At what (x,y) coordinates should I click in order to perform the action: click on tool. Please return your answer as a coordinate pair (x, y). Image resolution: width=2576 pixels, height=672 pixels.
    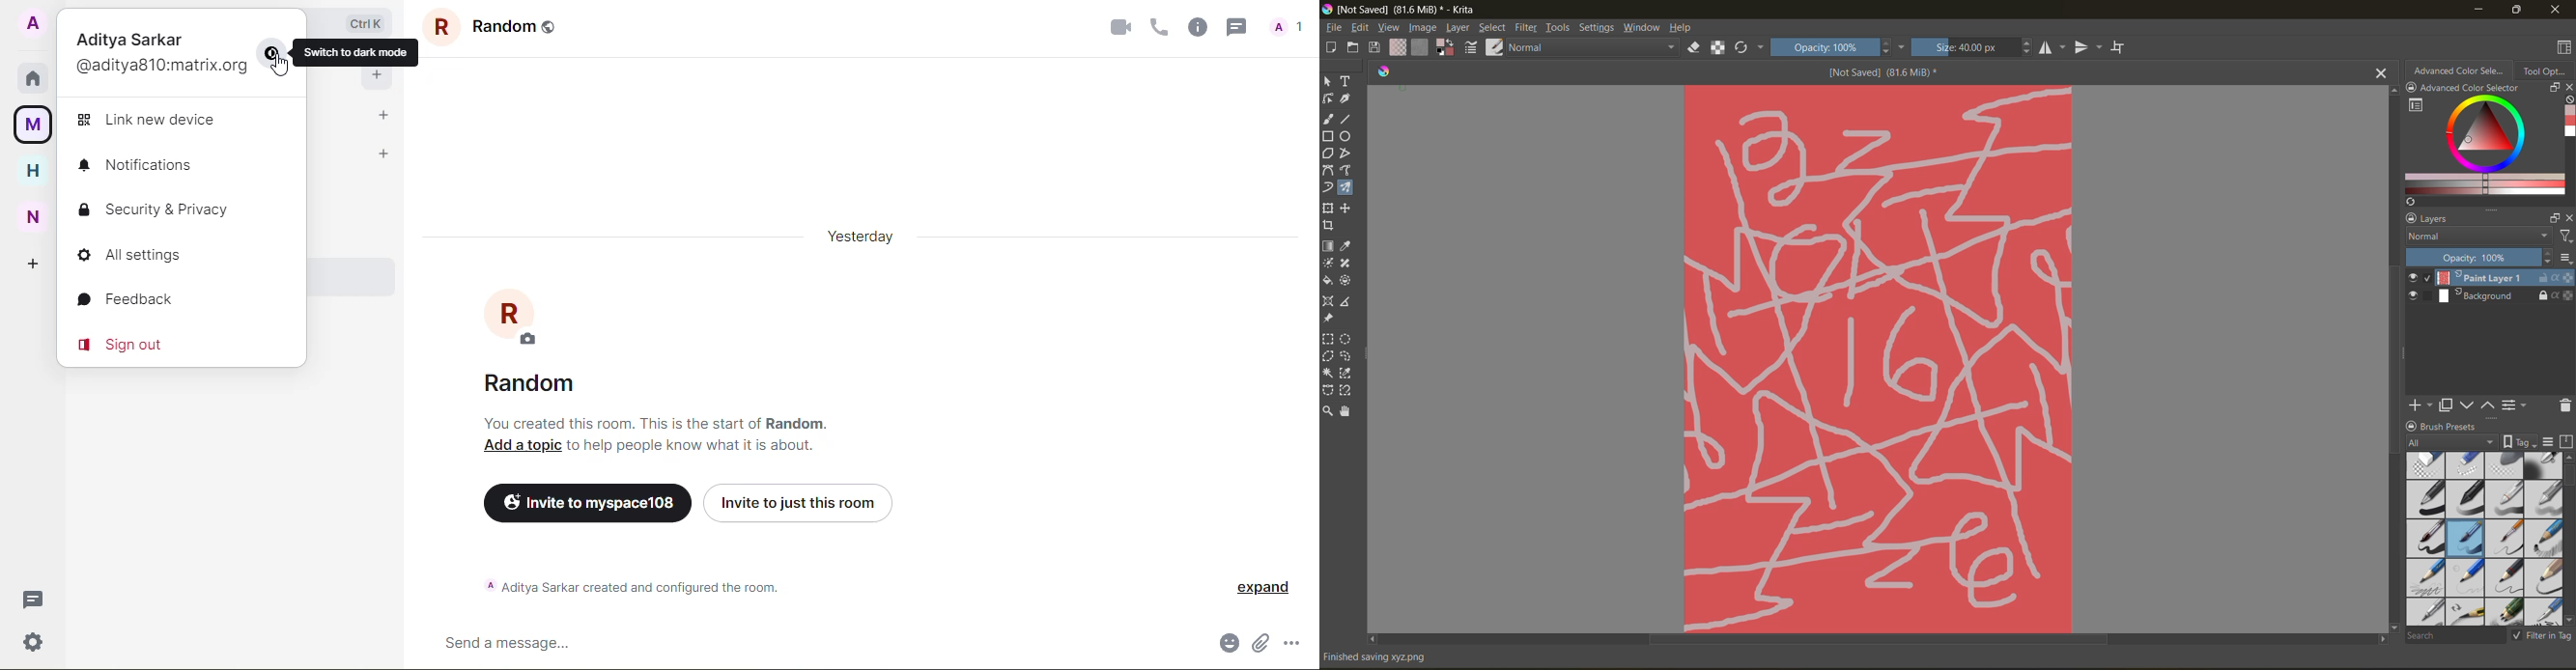
    Looking at the image, I should click on (1327, 136).